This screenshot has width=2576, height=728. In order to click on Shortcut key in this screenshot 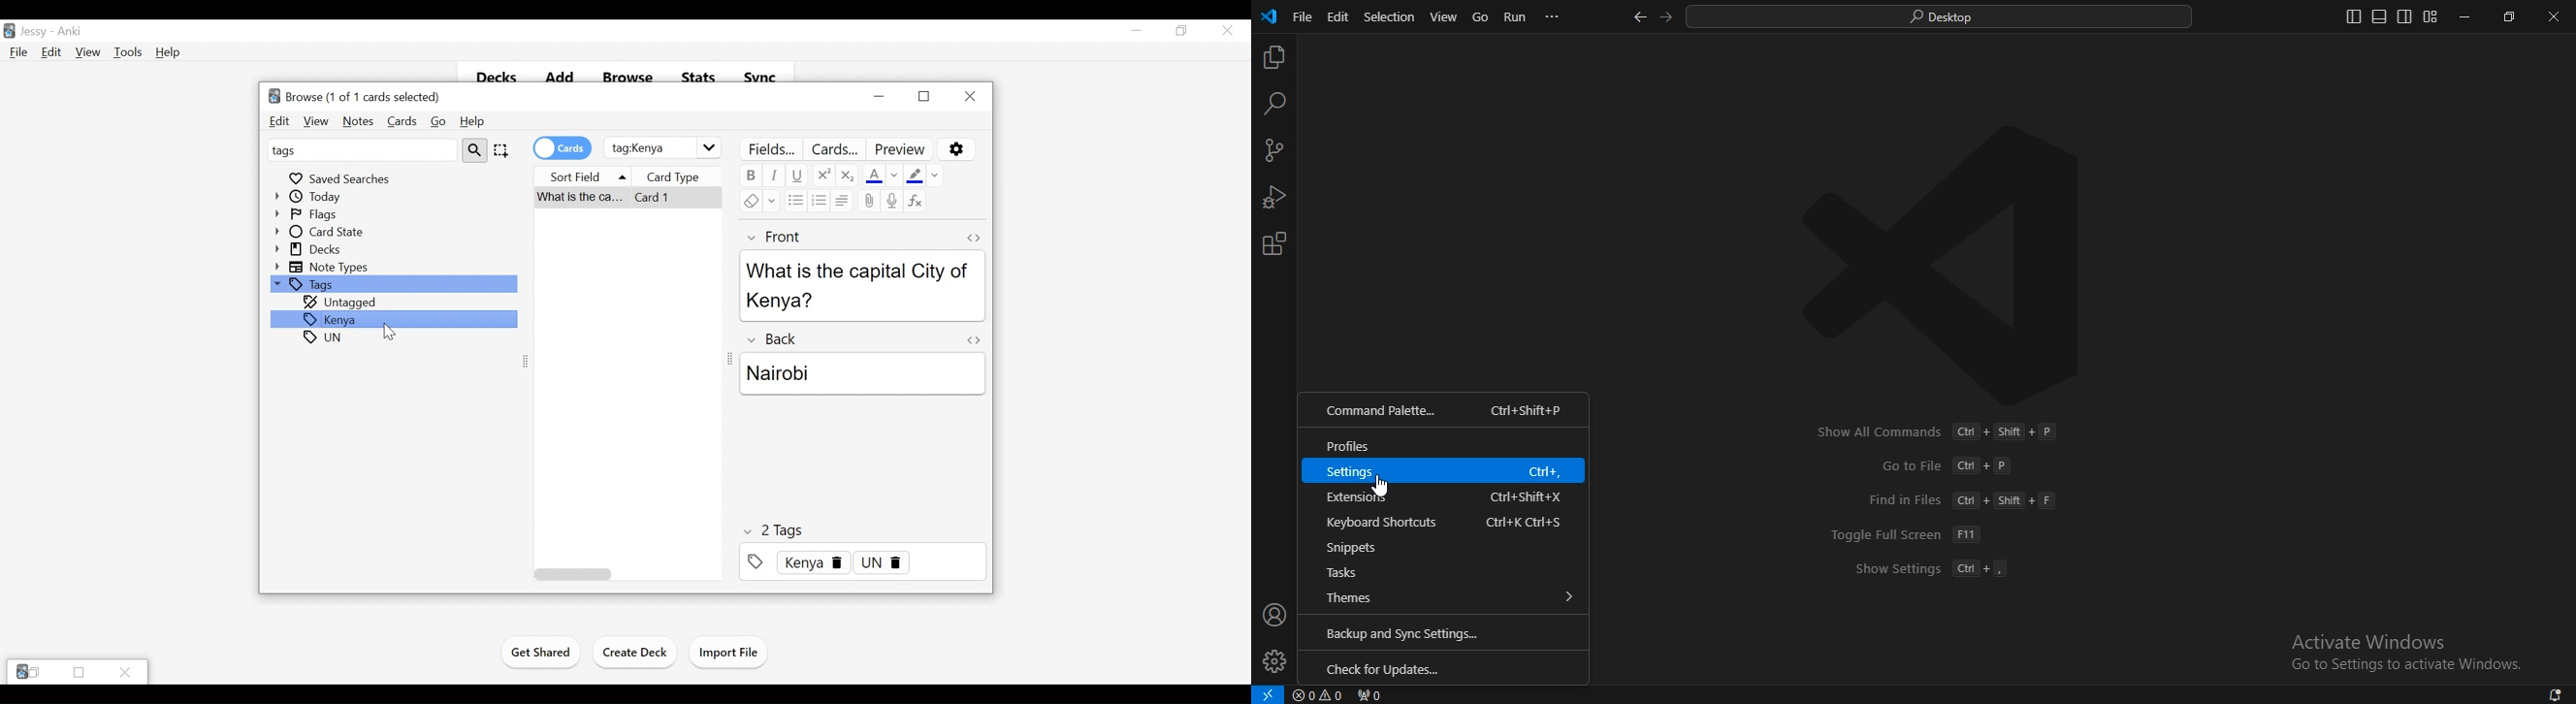, I will do `click(1528, 498)`.